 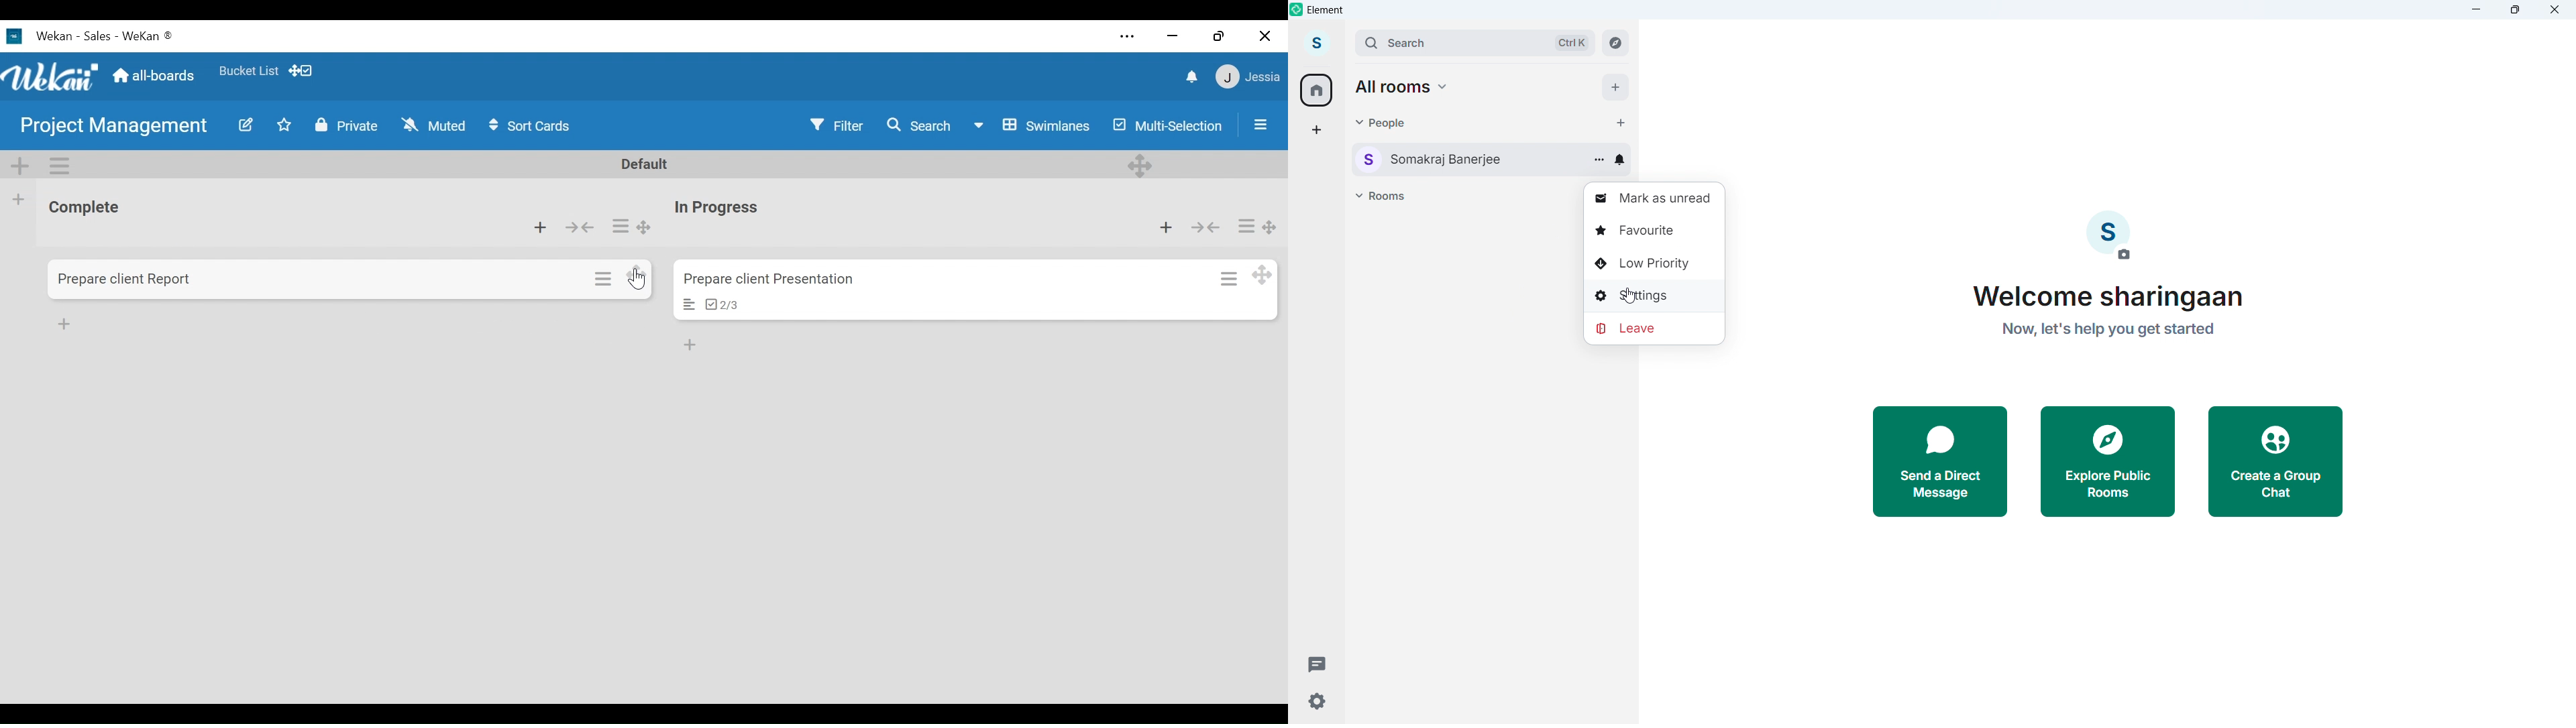 What do you see at coordinates (1260, 281) in the screenshot?
I see `Desktop drag handles` at bounding box center [1260, 281].